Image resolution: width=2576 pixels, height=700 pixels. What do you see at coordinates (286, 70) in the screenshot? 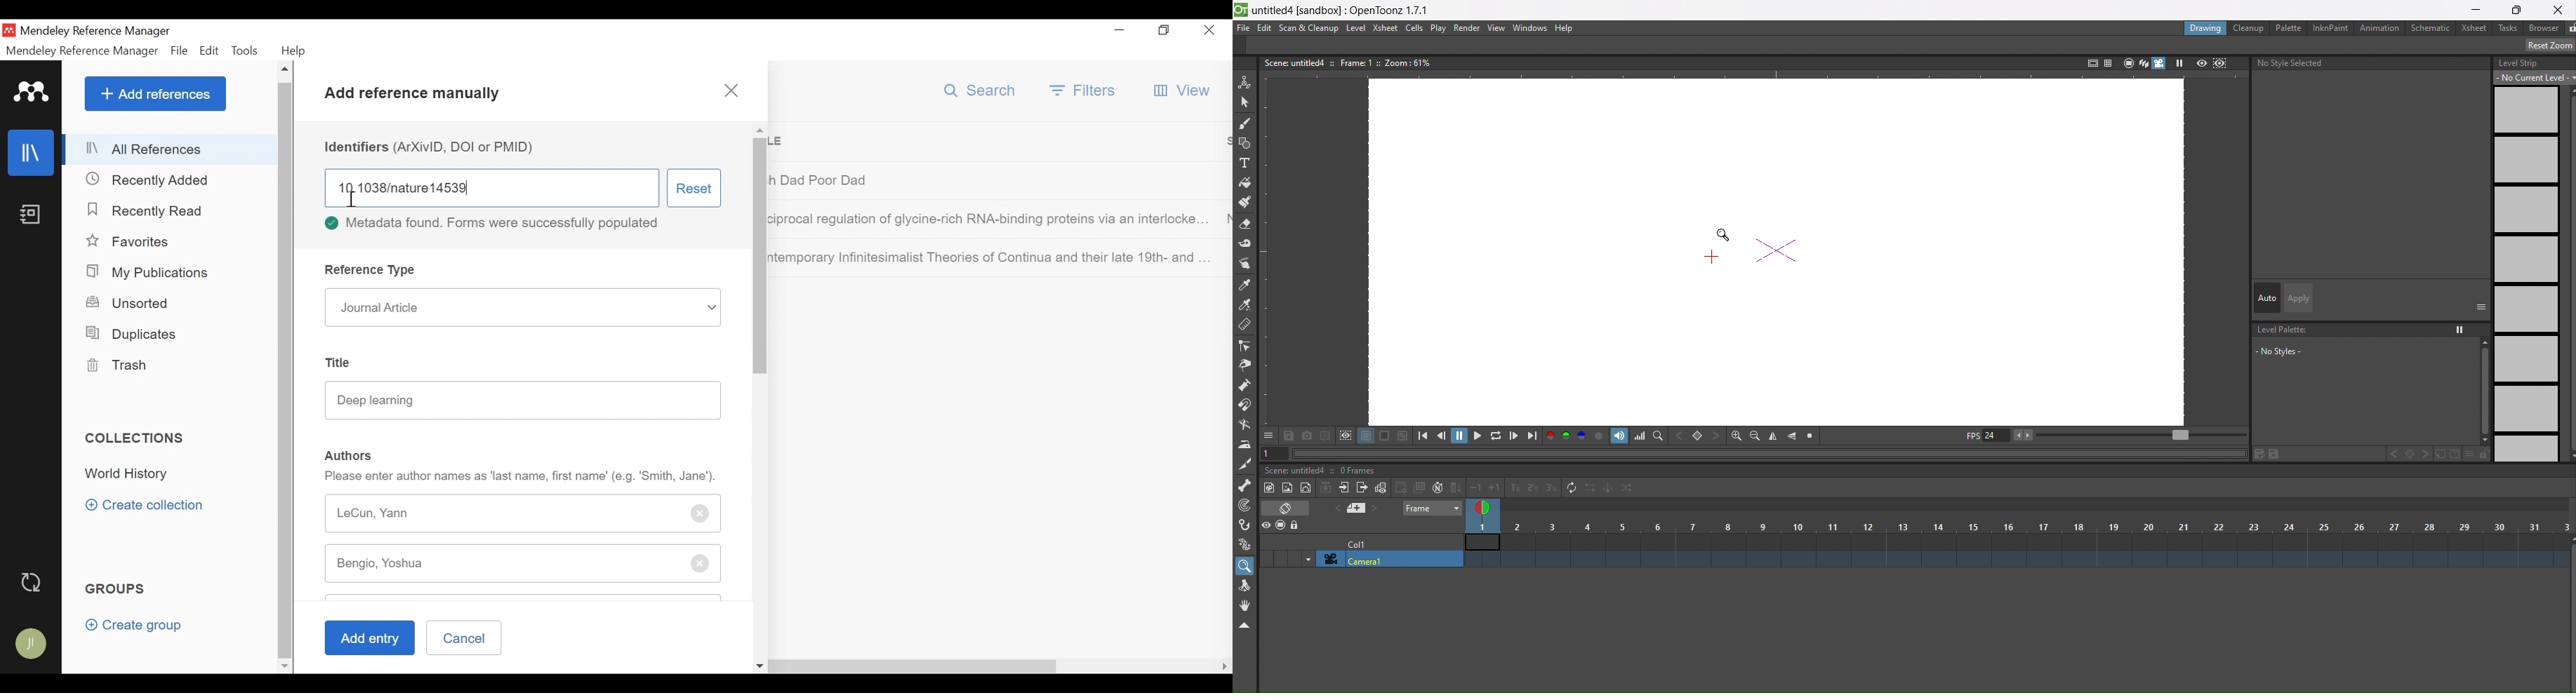
I see `Scroll up` at bounding box center [286, 70].